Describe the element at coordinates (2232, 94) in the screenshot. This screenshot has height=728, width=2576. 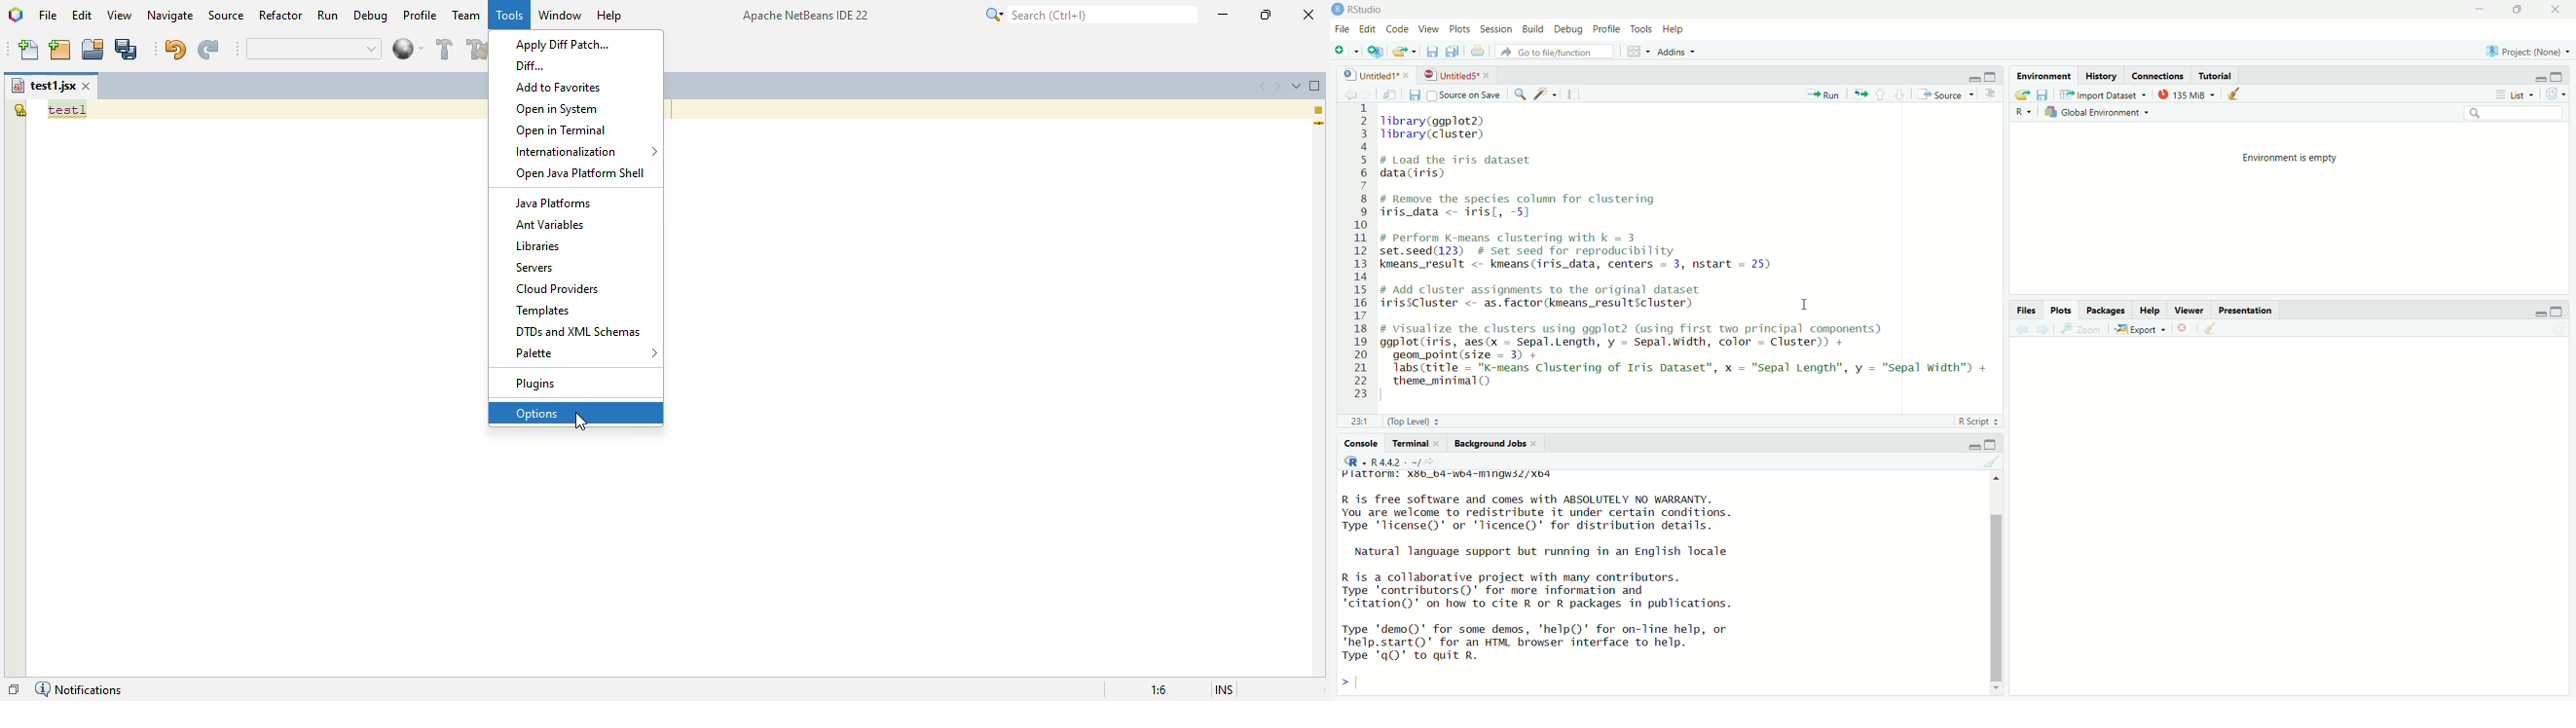
I see `clear objects from the workspace` at that location.